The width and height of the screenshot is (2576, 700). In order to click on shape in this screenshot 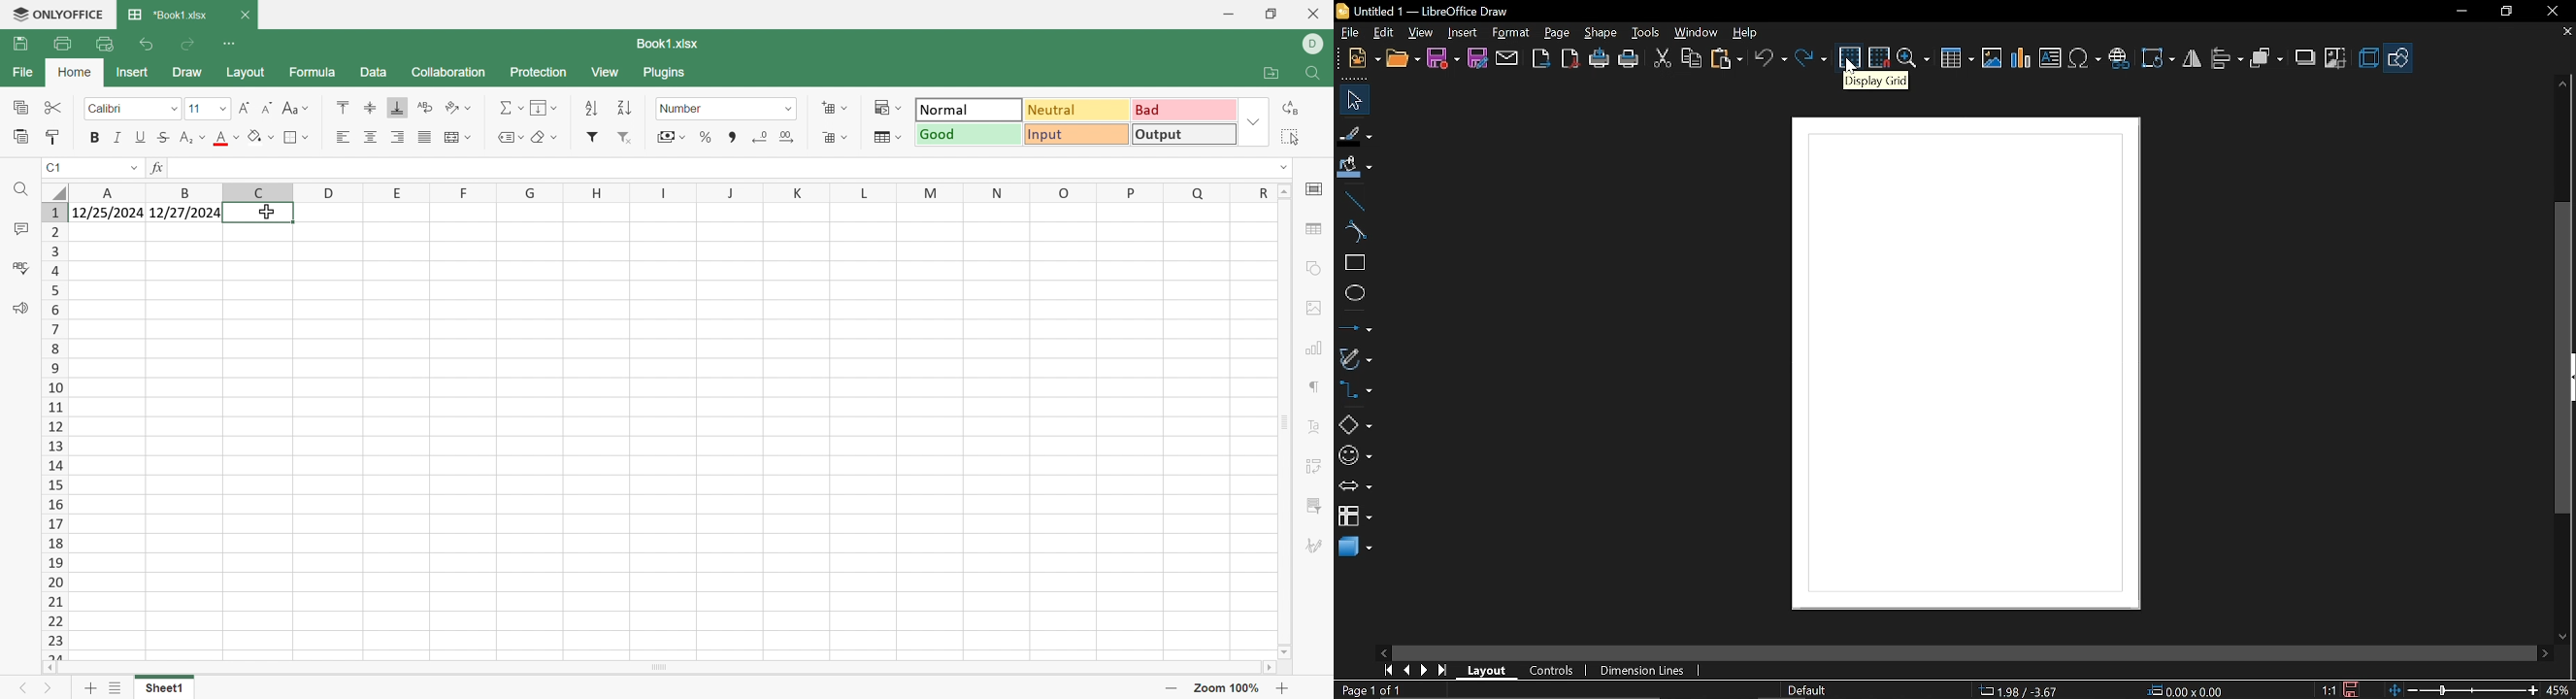, I will do `click(1602, 32)`.